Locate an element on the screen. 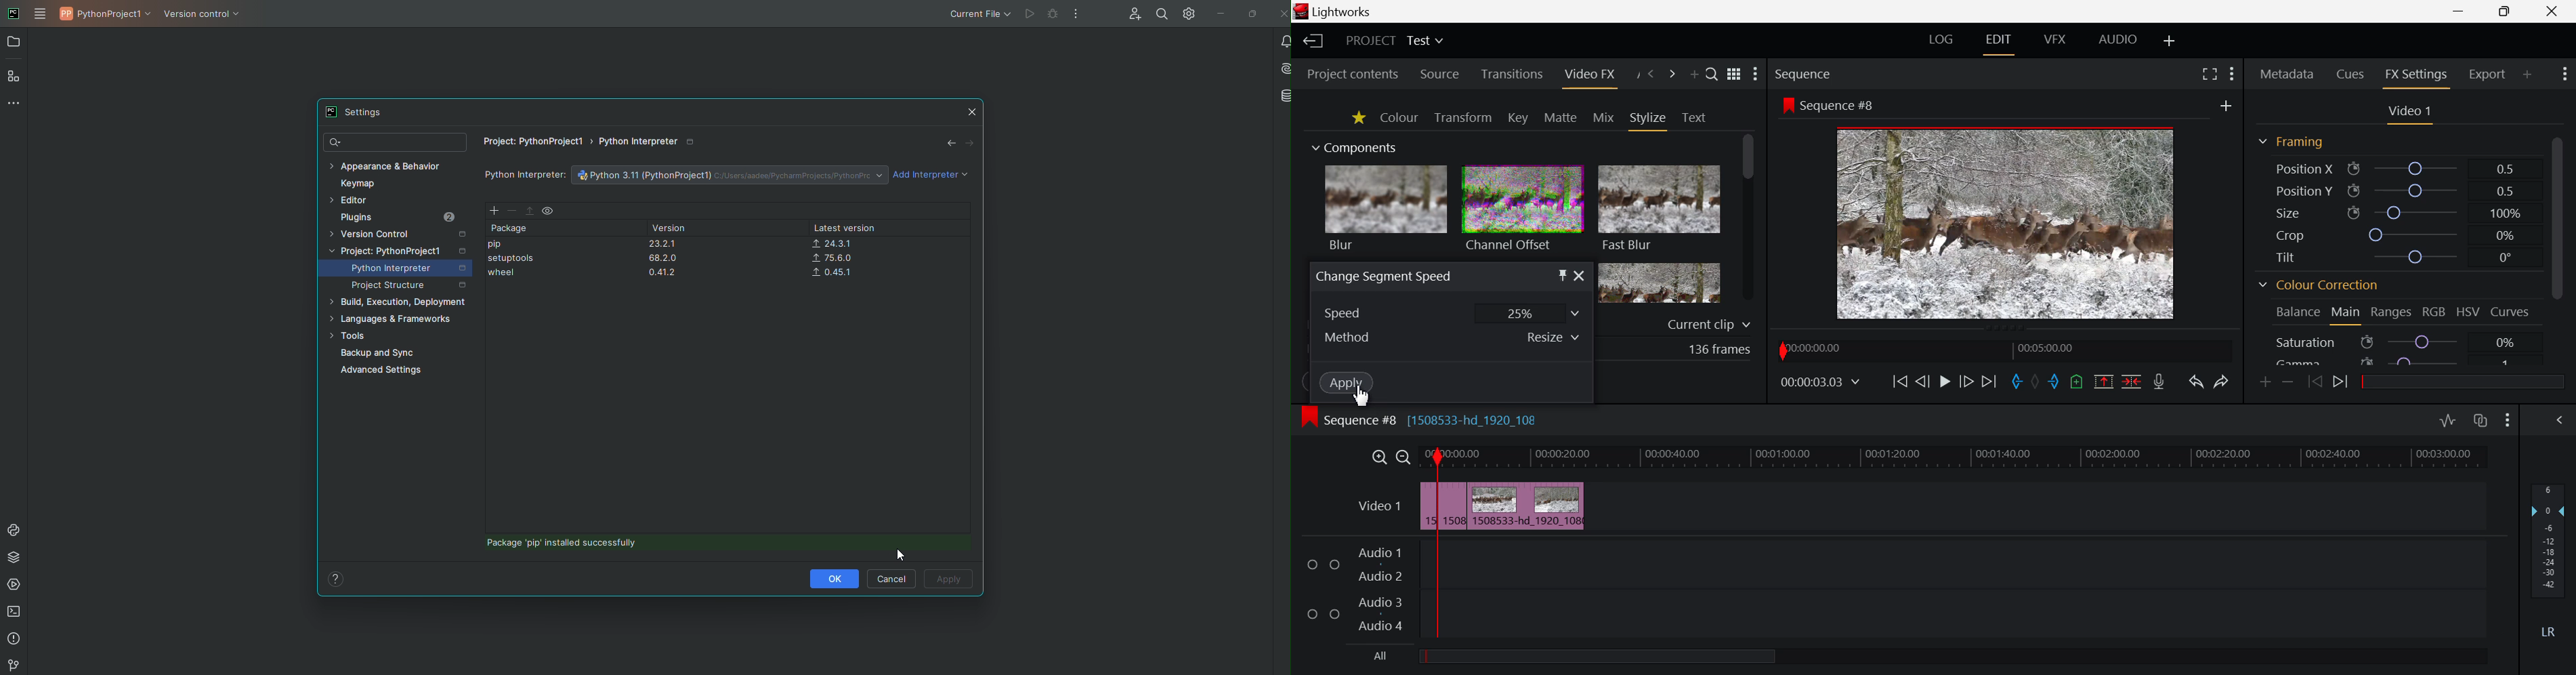 The image size is (2576, 700). 24.3.1 is located at coordinates (833, 243).